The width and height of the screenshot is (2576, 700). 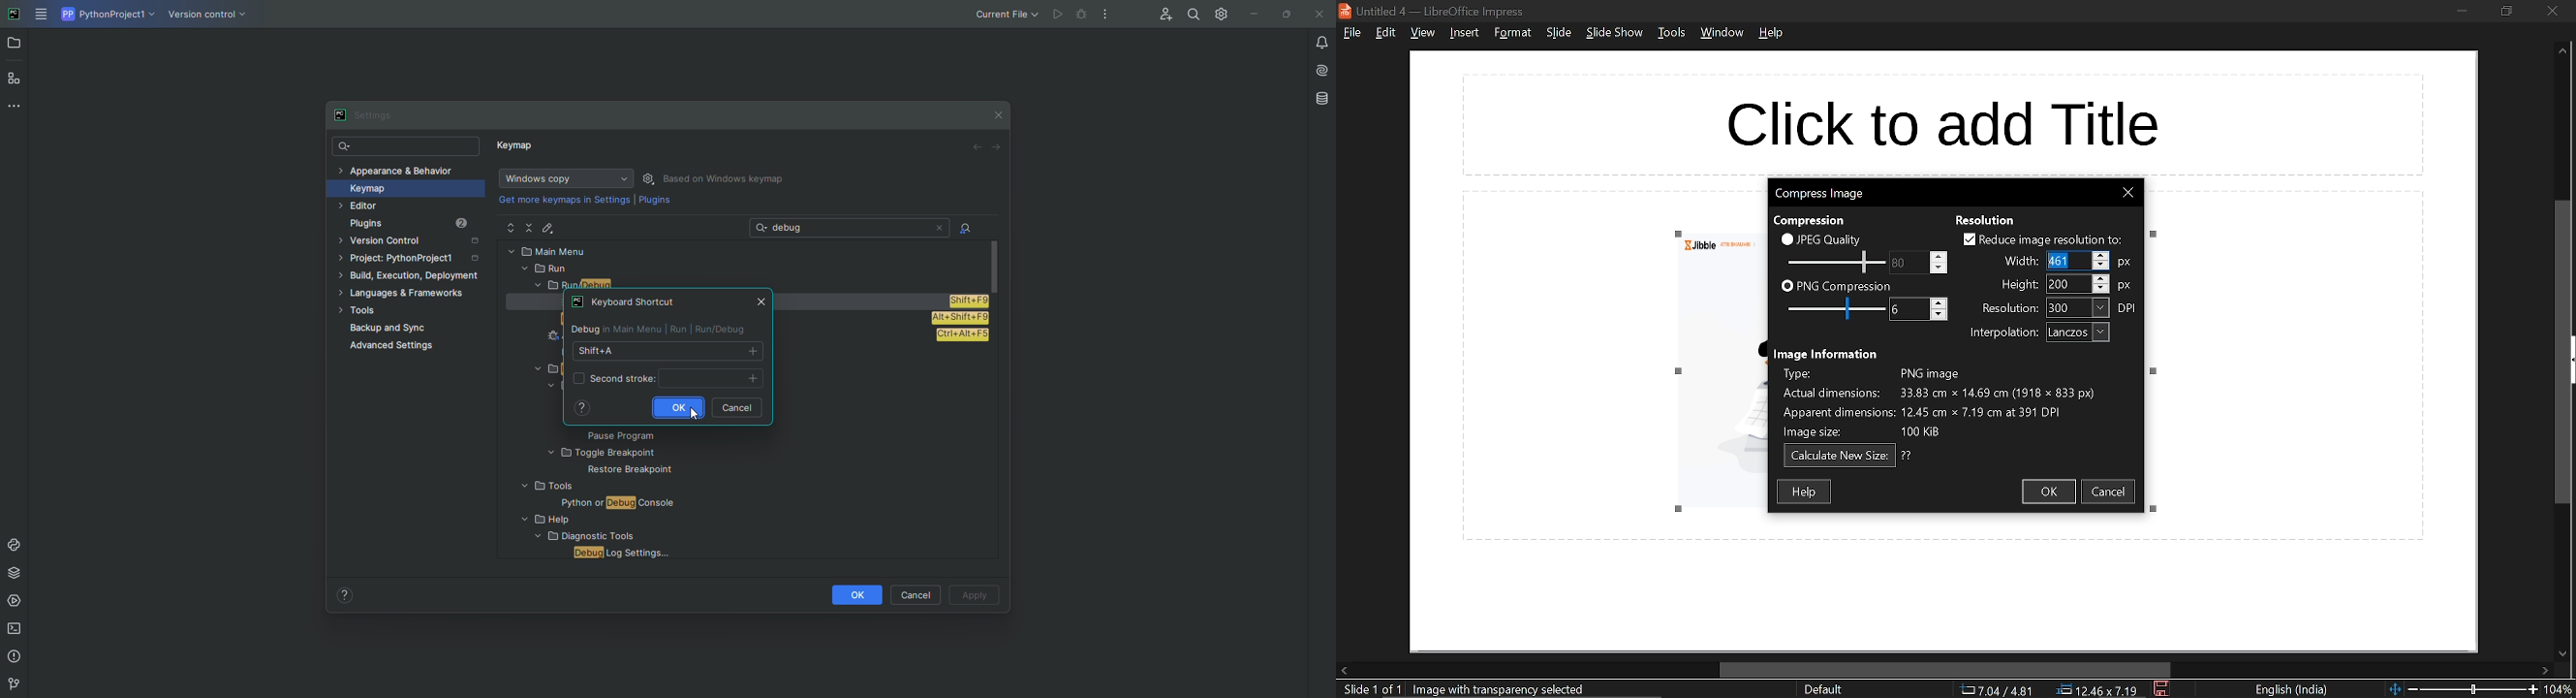 What do you see at coordinates (1908, 456) in the screenshot?
I see `text` at bounding box center [1908, 456].